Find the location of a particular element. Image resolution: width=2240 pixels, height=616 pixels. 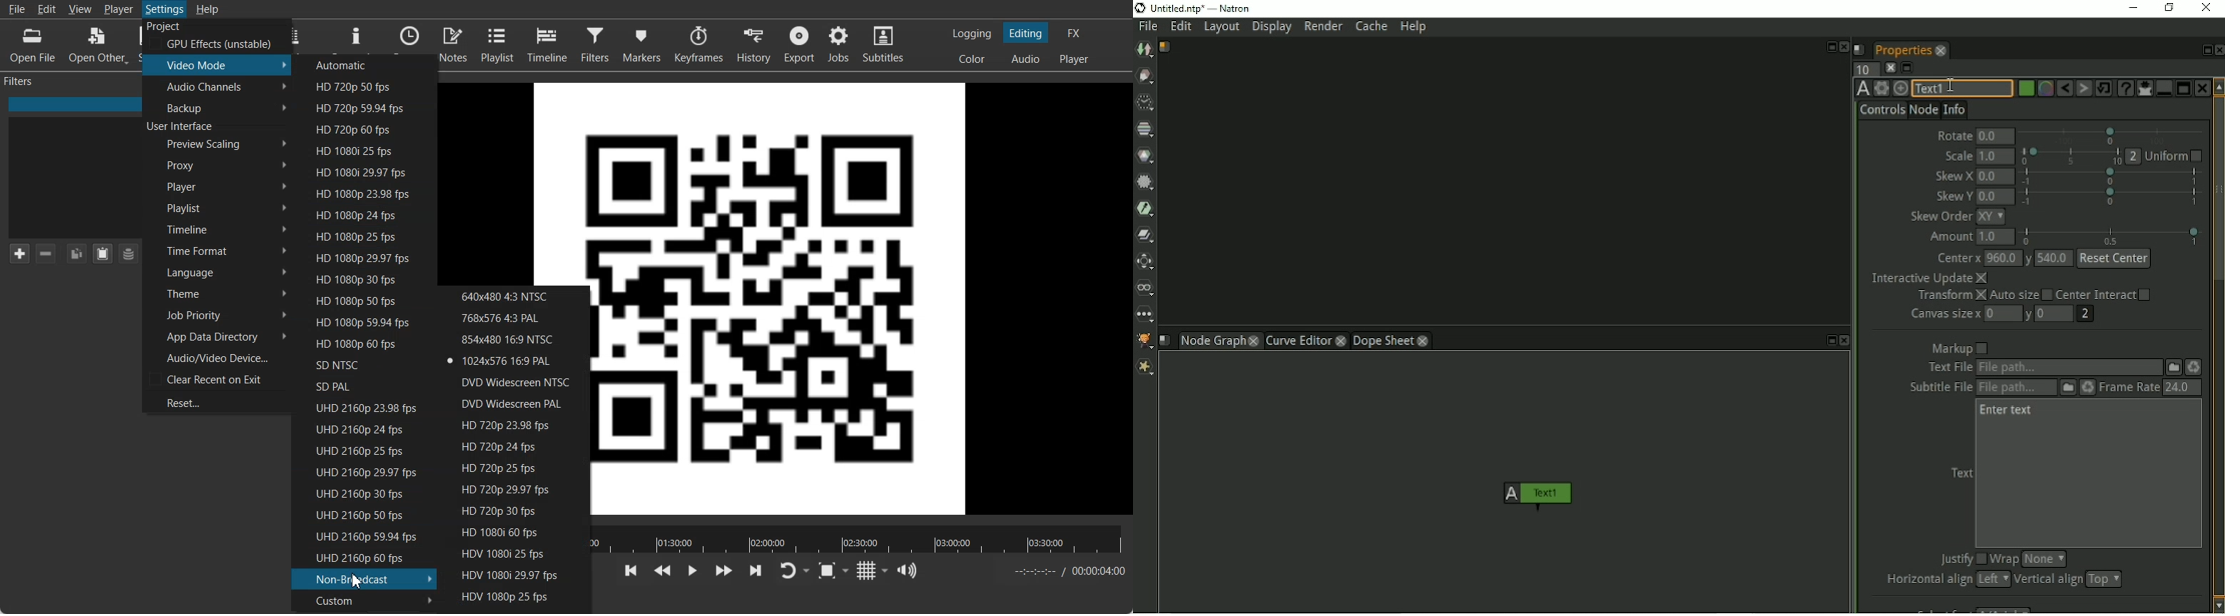

HD 1080p 30 fps is located at coordinates (361, 278).